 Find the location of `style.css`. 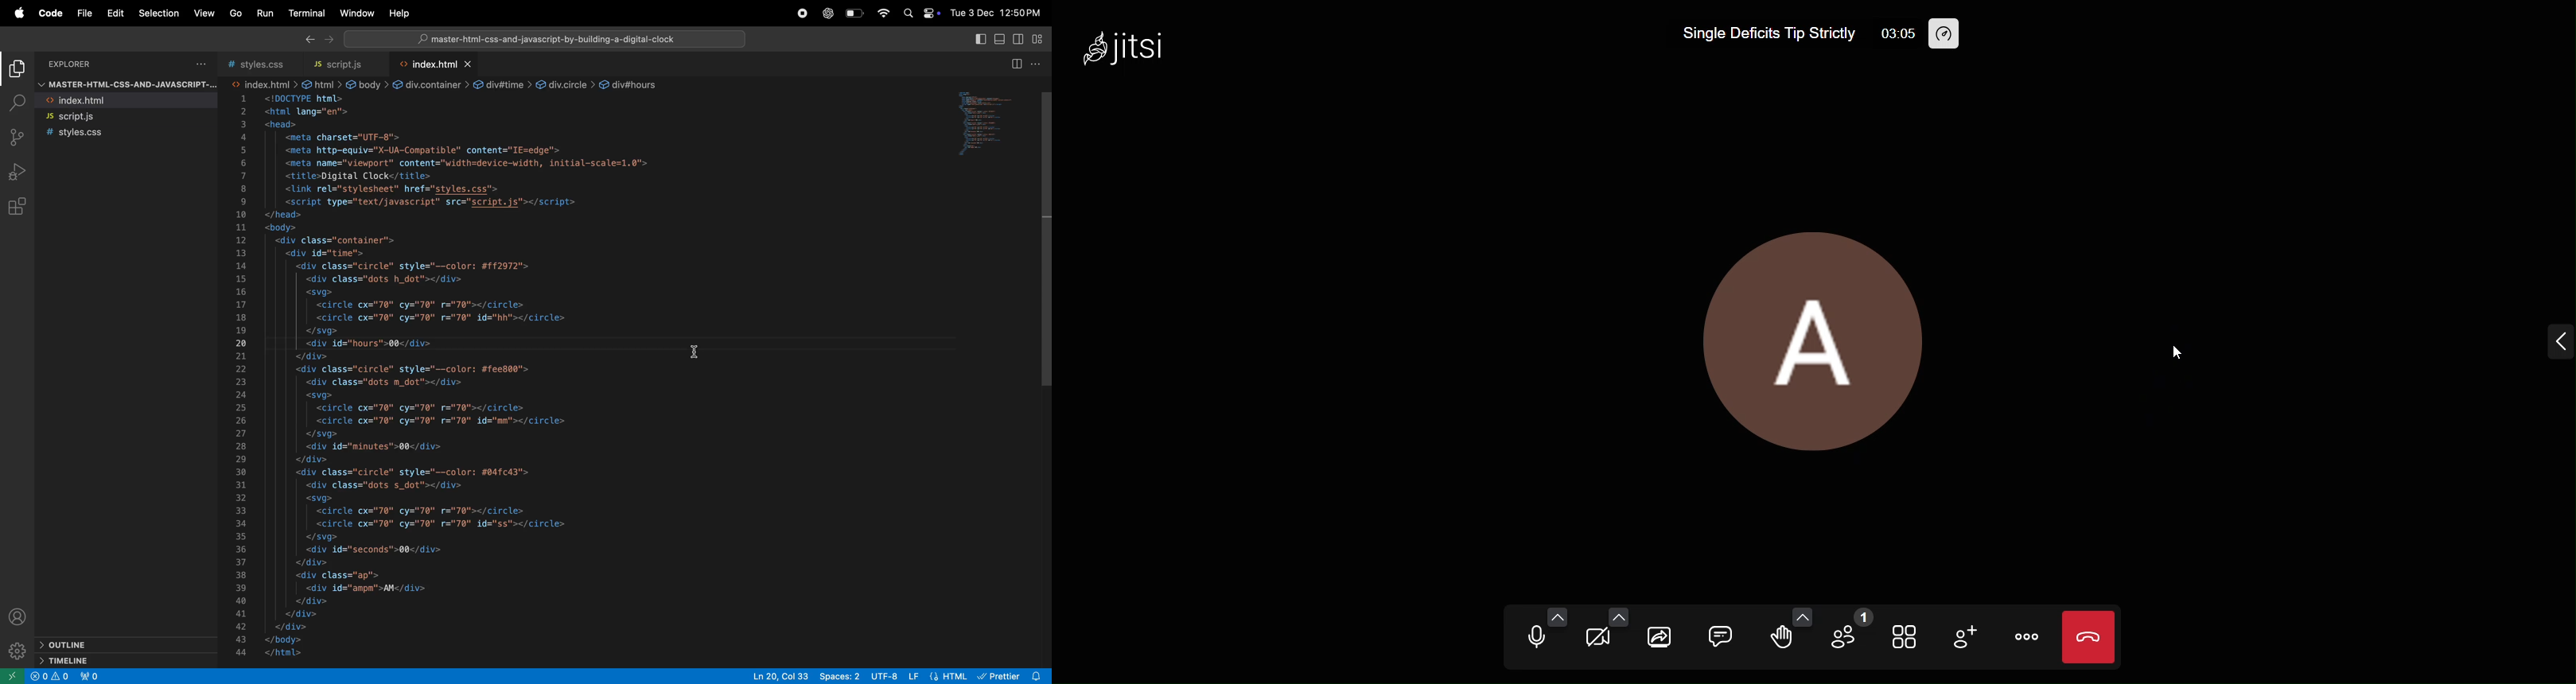

style.css is located at coordinates (262, 64).